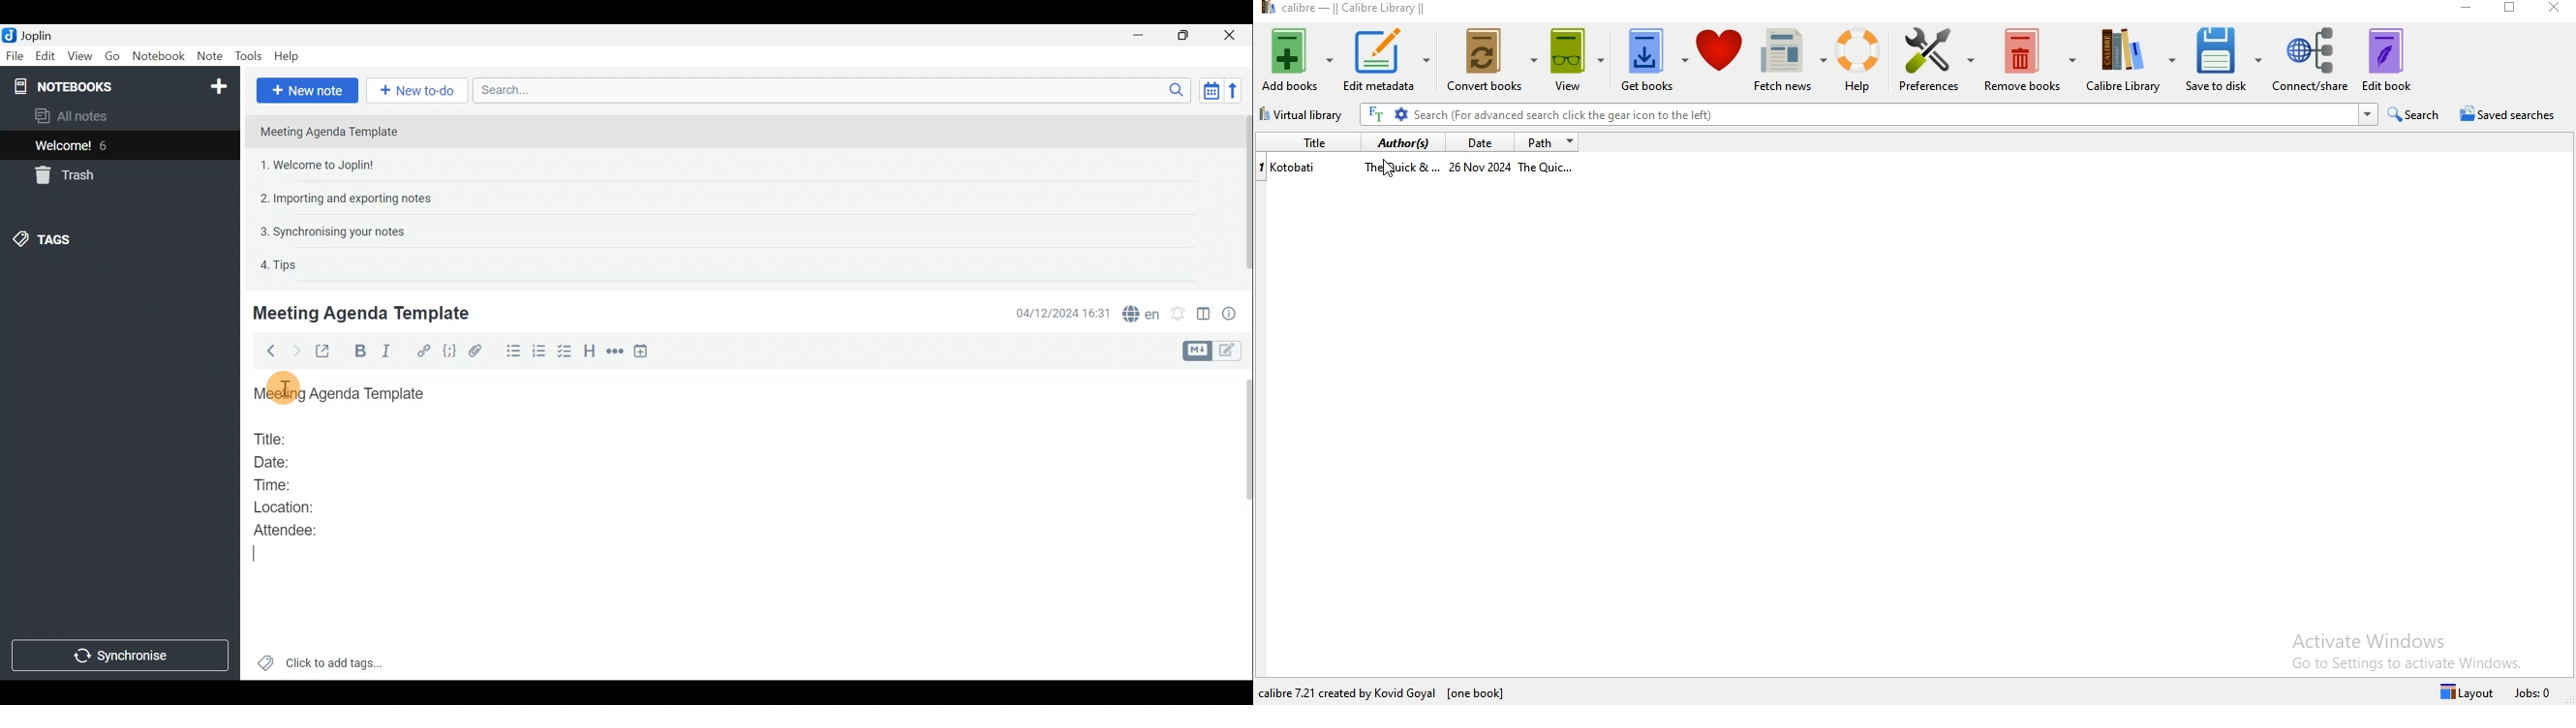  I want to click on Meeting Agenda Template, so click(364, 313).